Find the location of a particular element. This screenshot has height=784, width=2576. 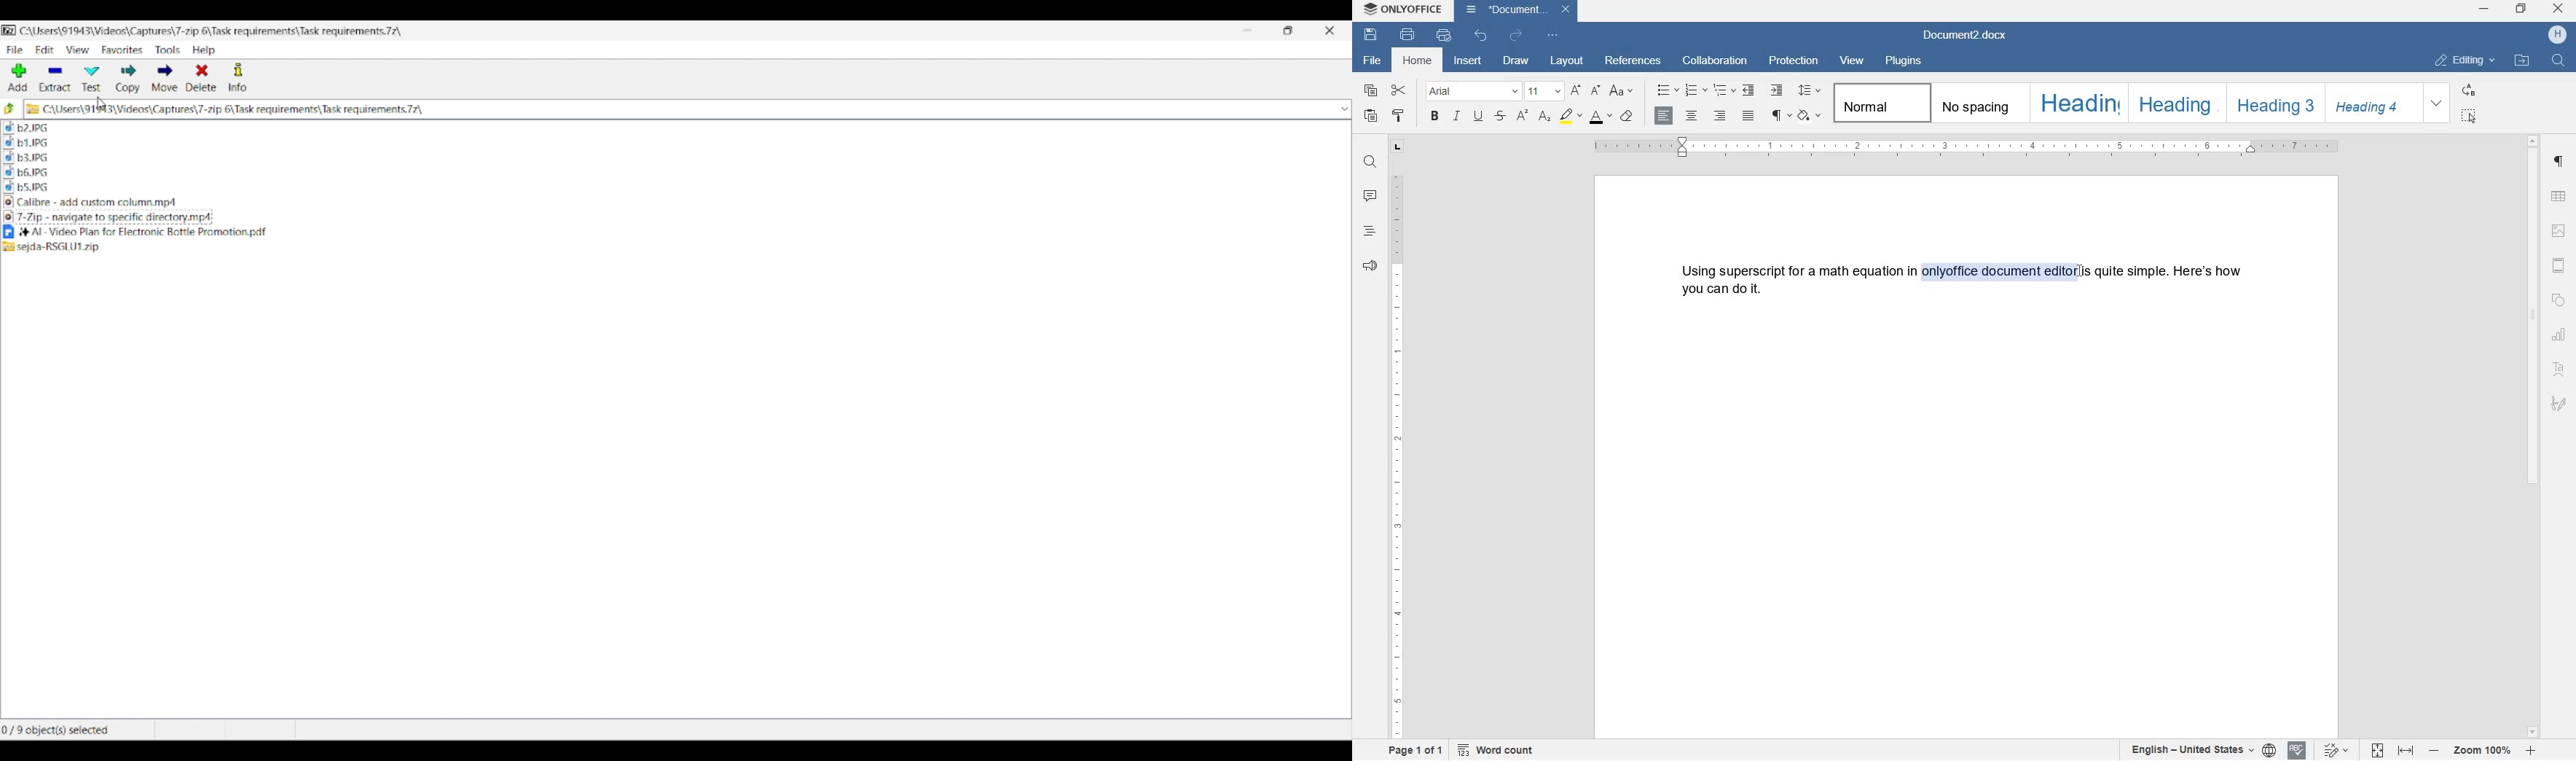

font size is located at coordinates (1544, 90).